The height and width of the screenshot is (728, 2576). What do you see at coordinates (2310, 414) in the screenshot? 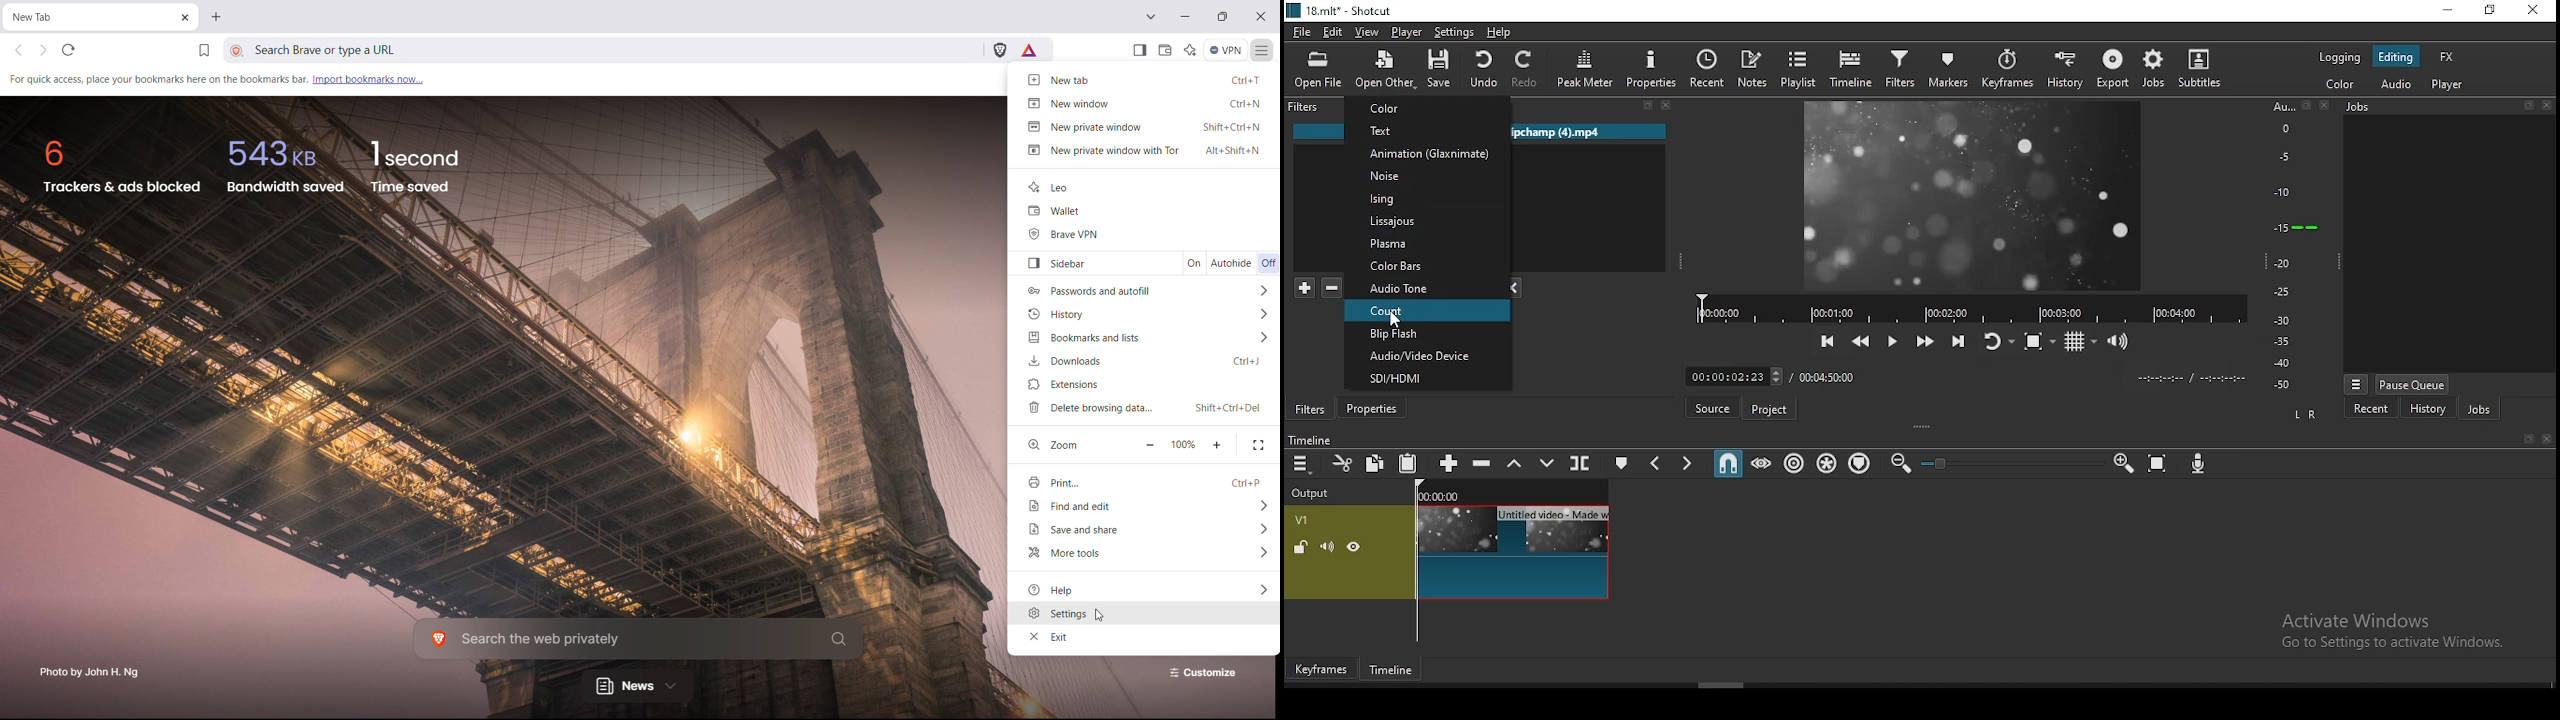
I see `L R` at bounding box center [2310, 414].